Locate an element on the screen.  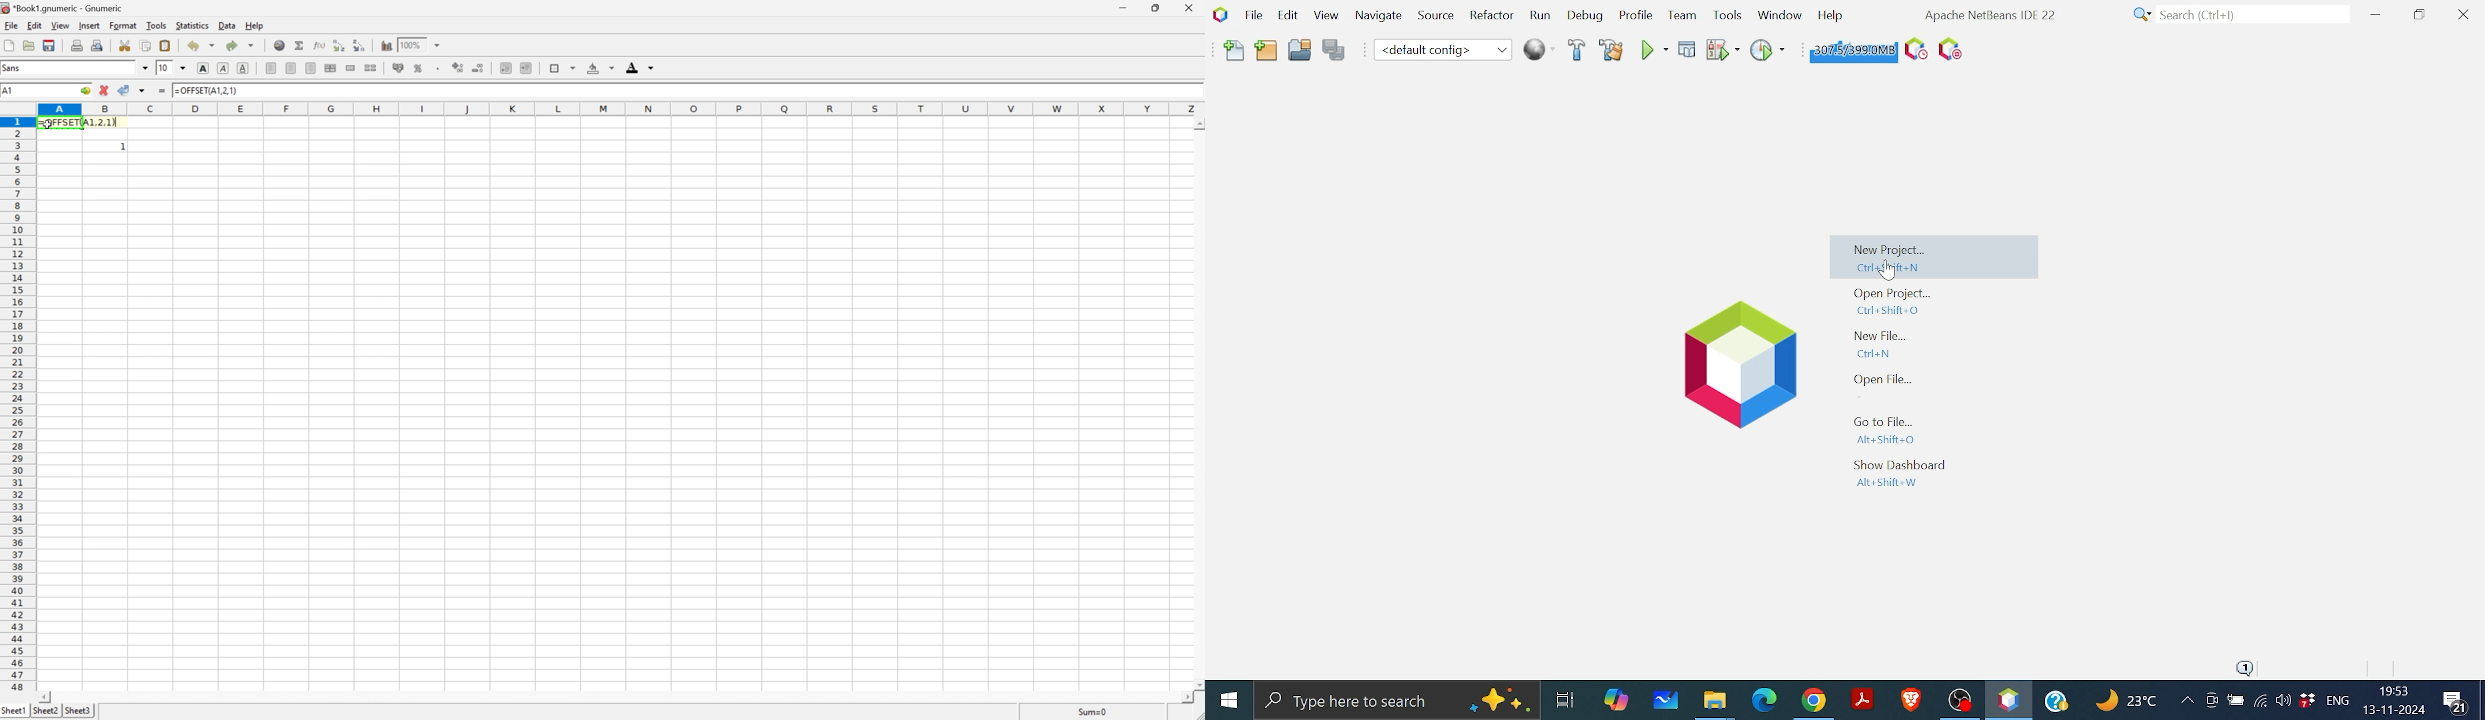
=OFFSET(A1,2,1) is located at coordinates (208, 90).